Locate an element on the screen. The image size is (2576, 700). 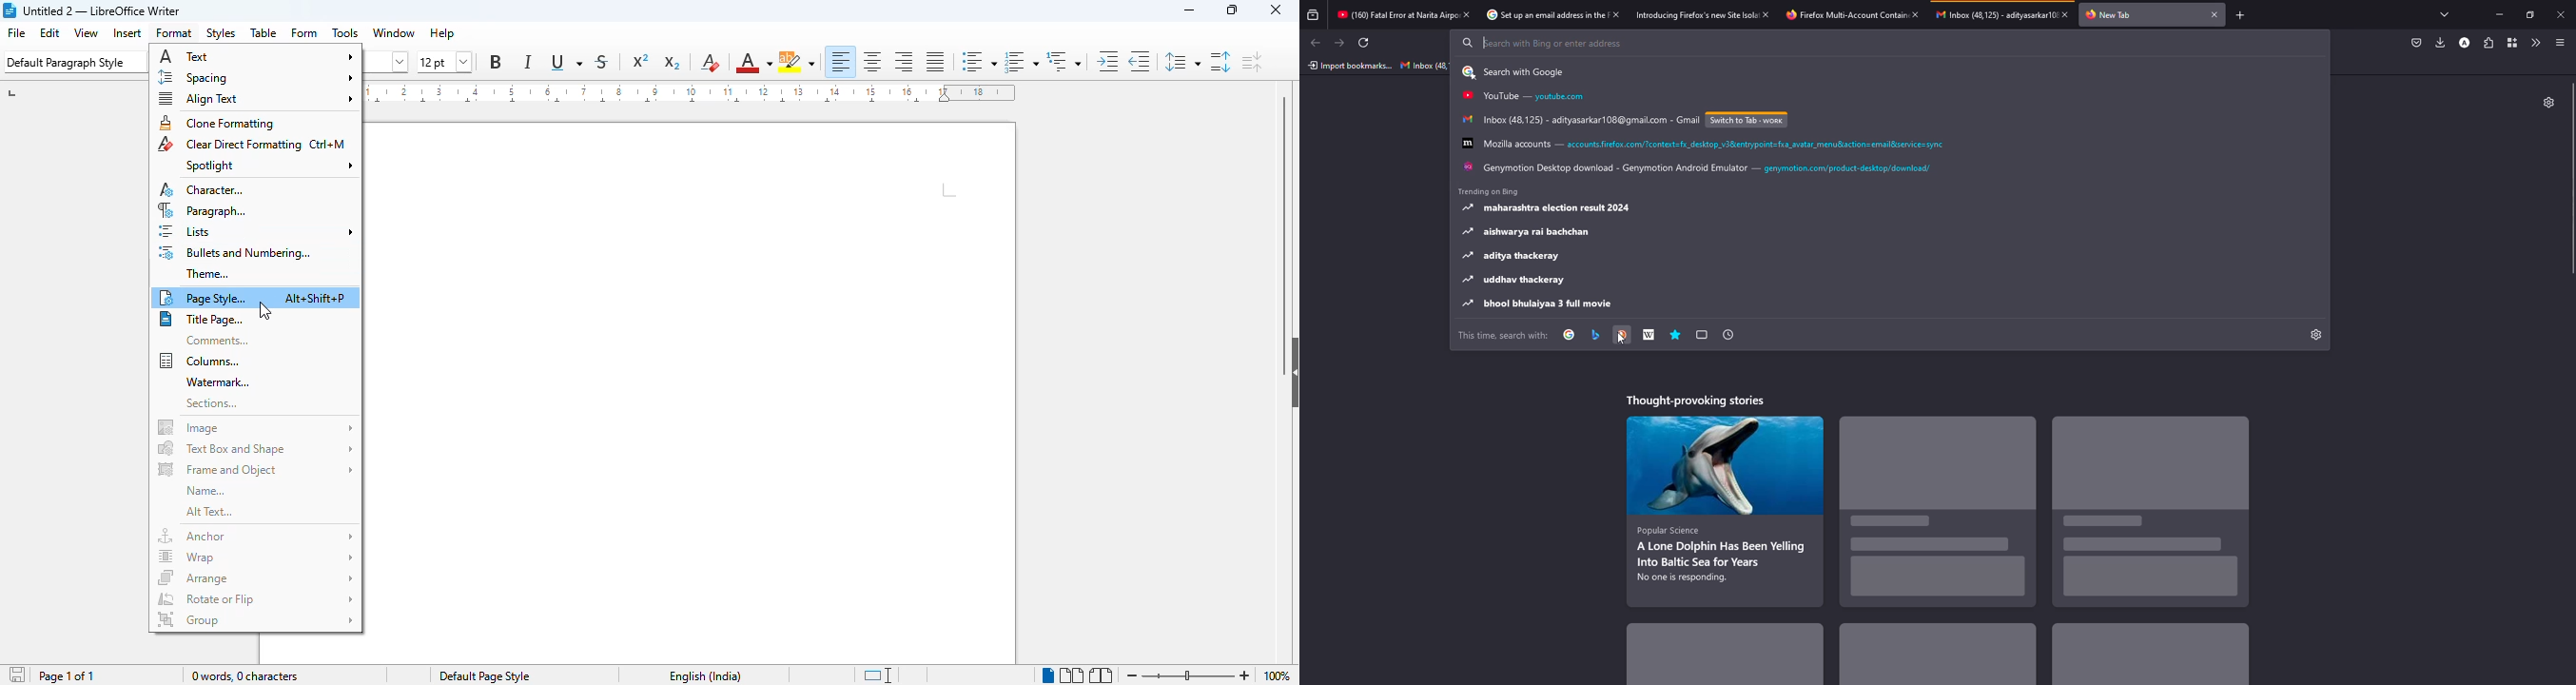
shortcut for page style is located at coordinates (317, 298).